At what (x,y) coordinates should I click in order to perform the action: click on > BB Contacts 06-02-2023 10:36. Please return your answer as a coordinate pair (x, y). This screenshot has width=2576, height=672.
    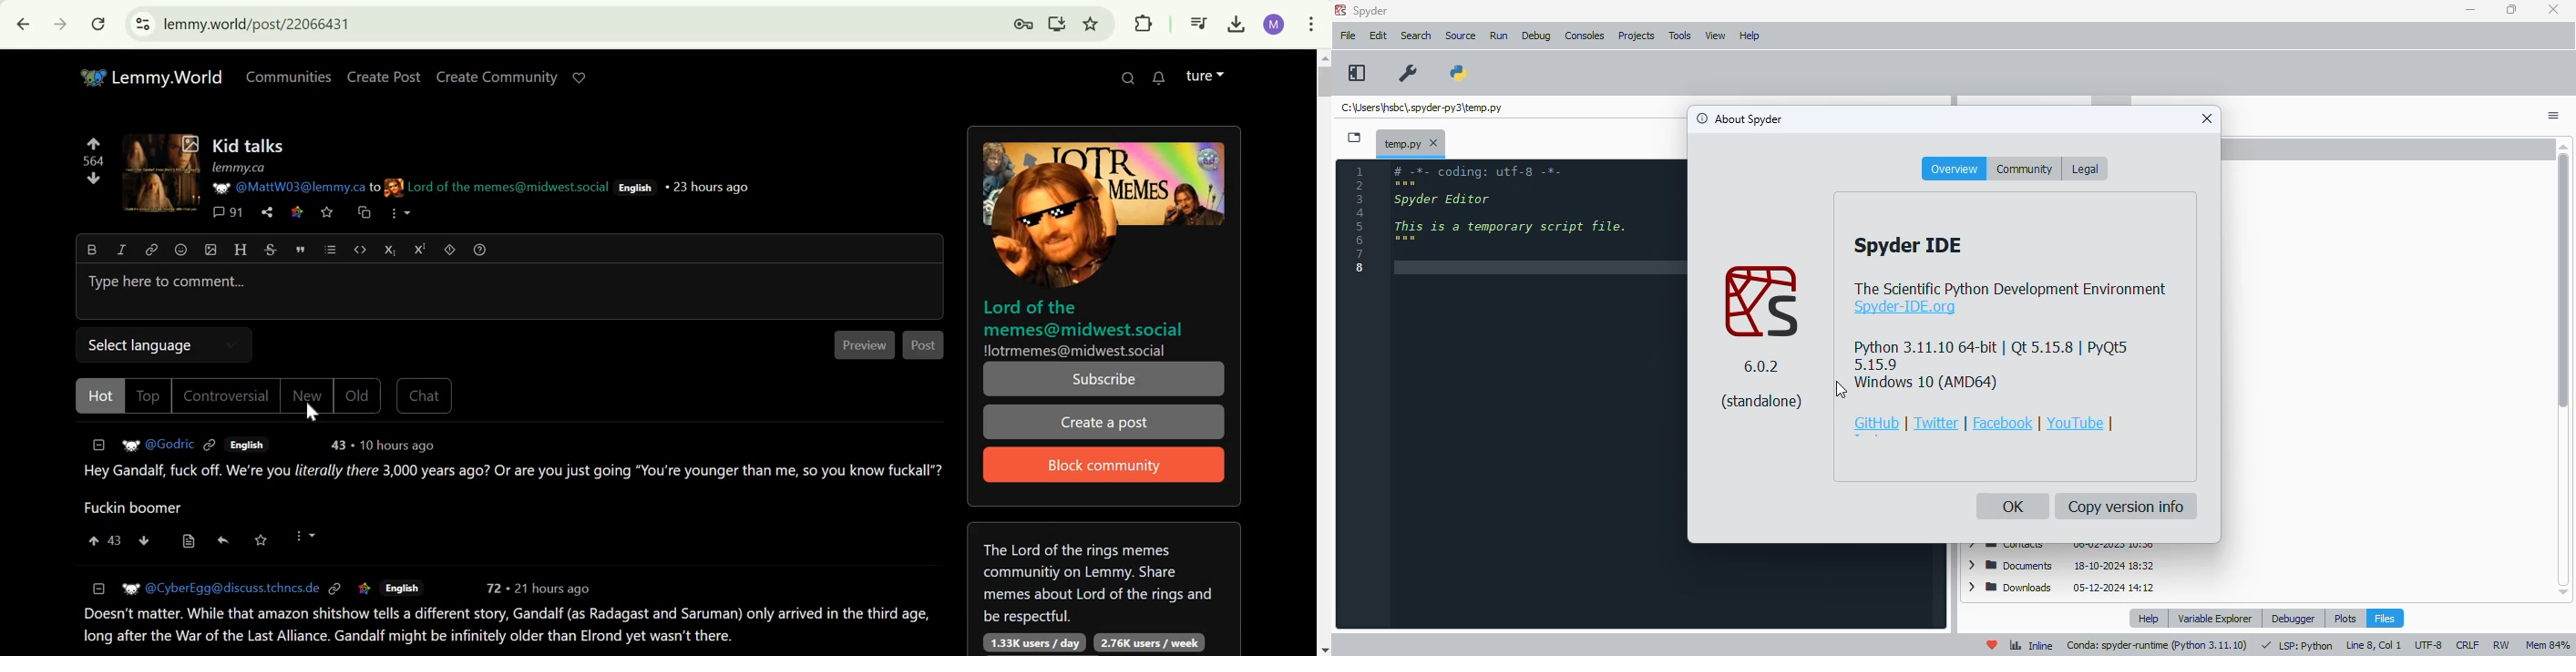
    Looking at the image, I should click on (2059, 547).